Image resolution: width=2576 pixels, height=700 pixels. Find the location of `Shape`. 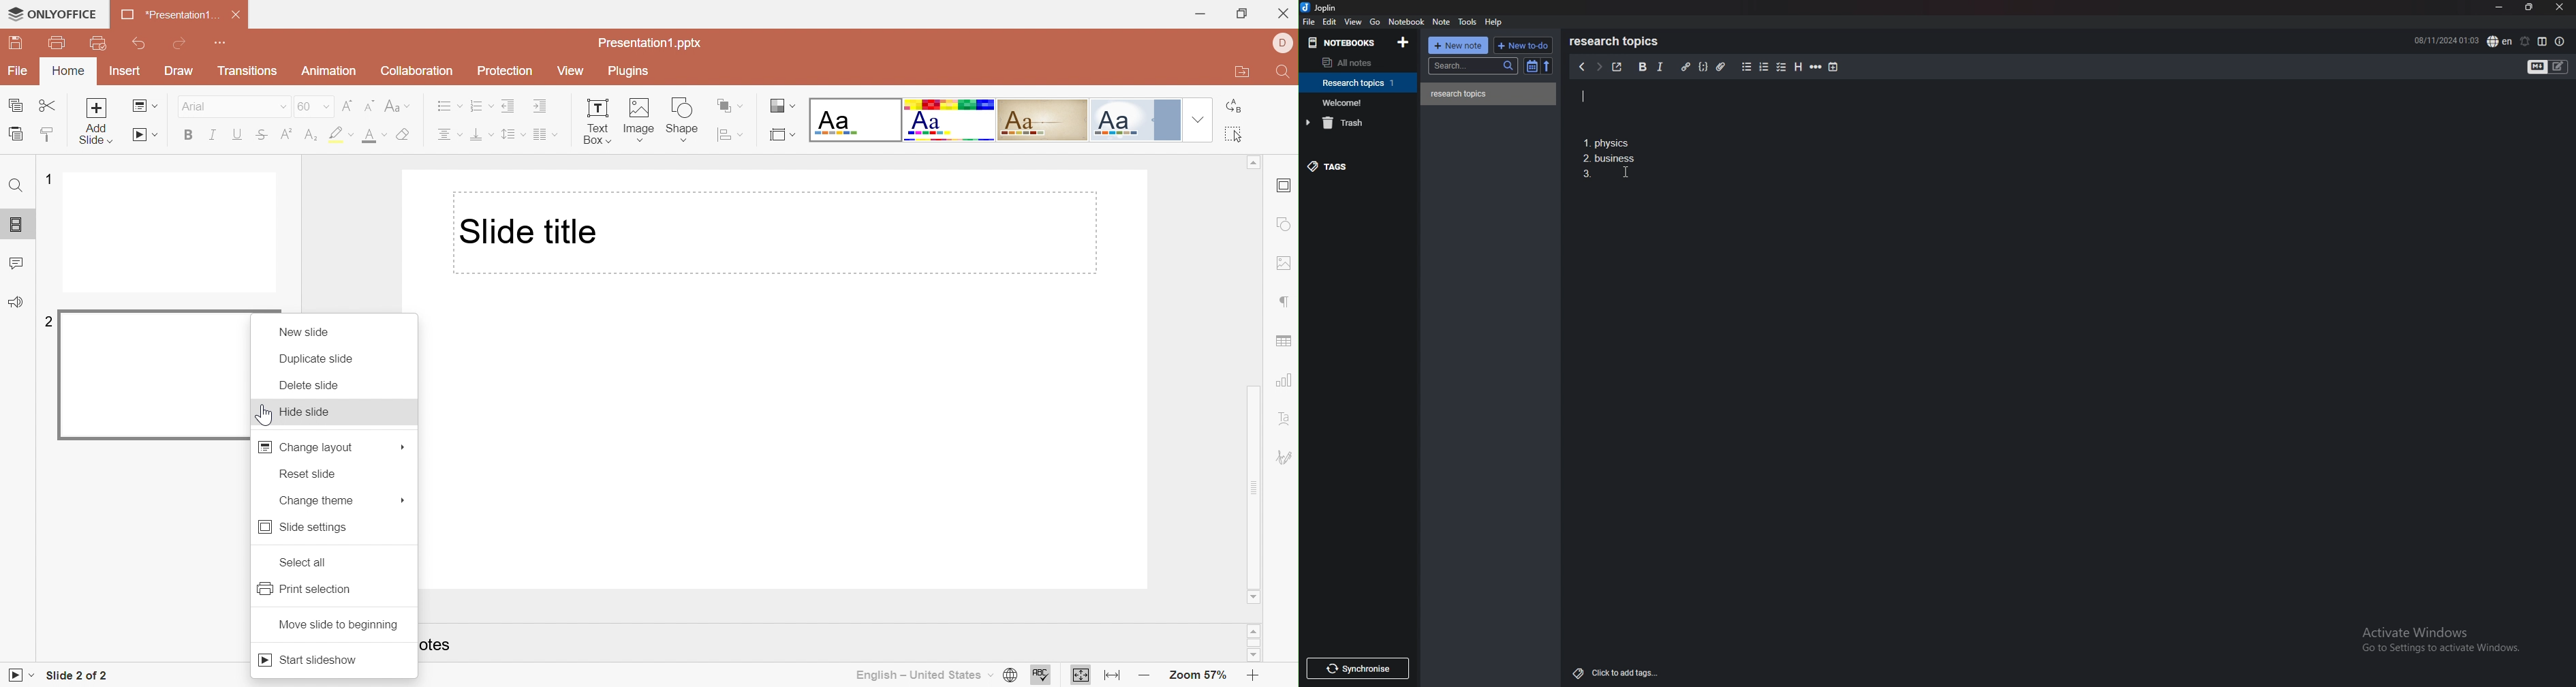

Shape is located at coordinates (683, 119).